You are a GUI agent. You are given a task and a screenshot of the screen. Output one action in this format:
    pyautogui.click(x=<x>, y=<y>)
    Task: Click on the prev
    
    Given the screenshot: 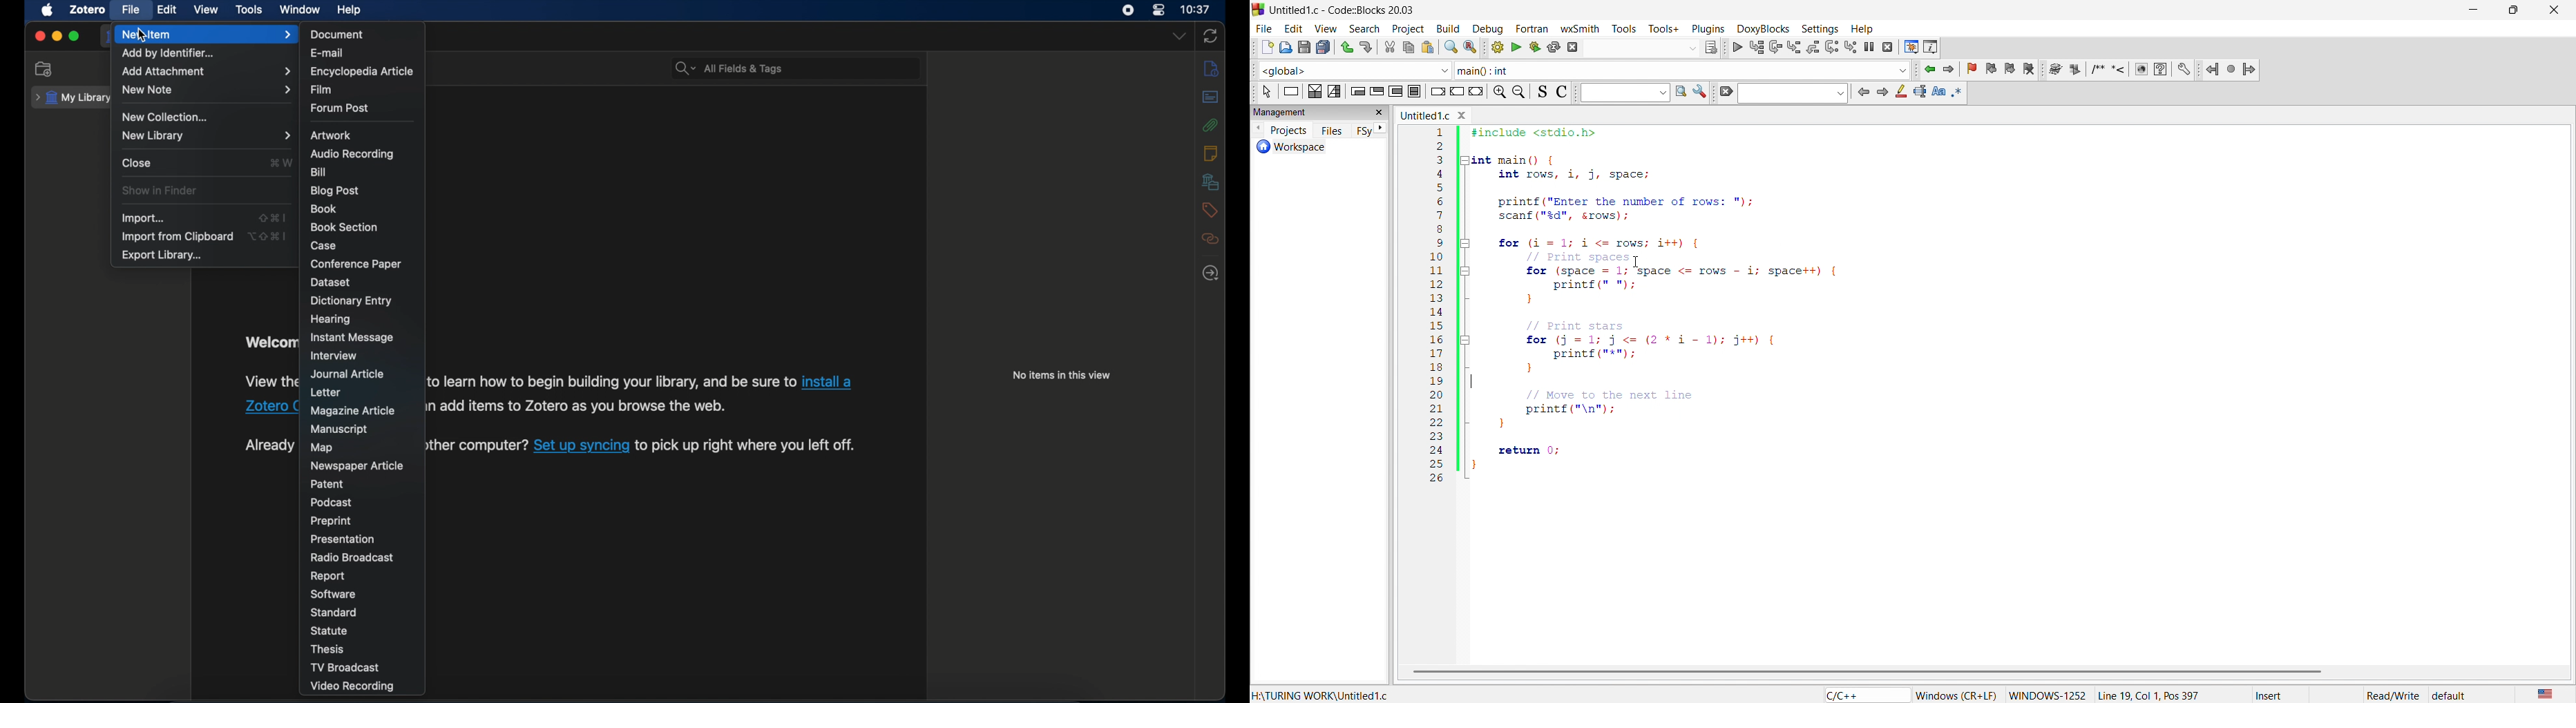 What is the action you would take?
    pyautogui.click(x=1862, y=92)
    